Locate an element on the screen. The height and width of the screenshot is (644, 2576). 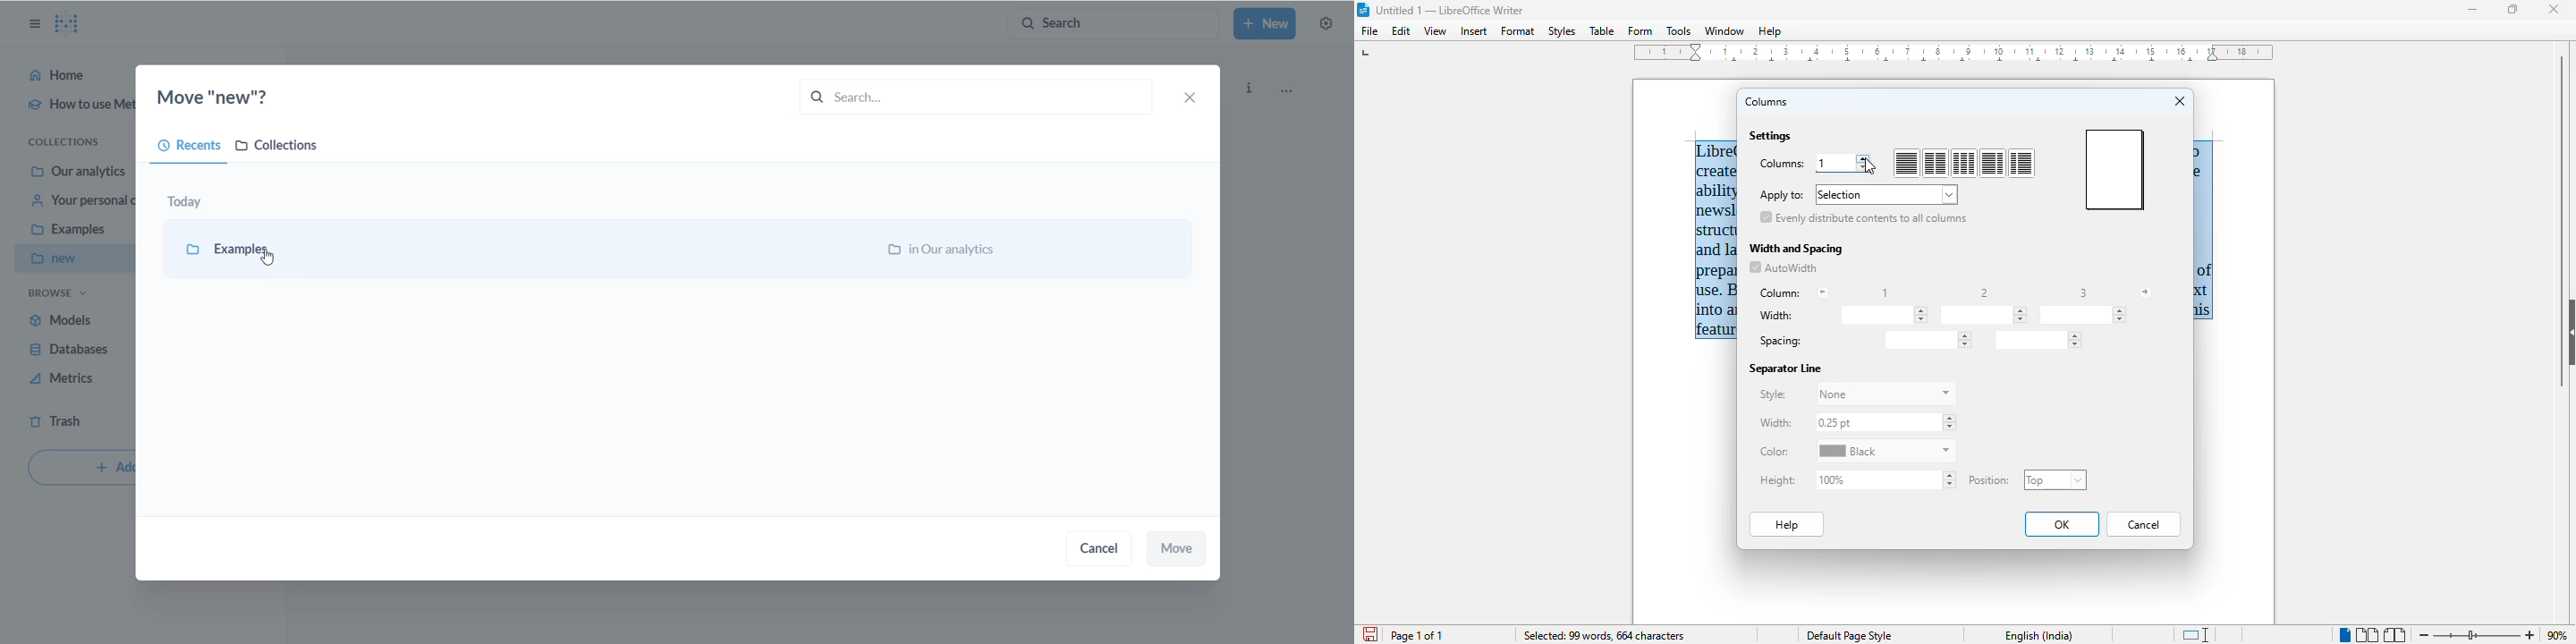
add database is located at coordinates (79, 470).